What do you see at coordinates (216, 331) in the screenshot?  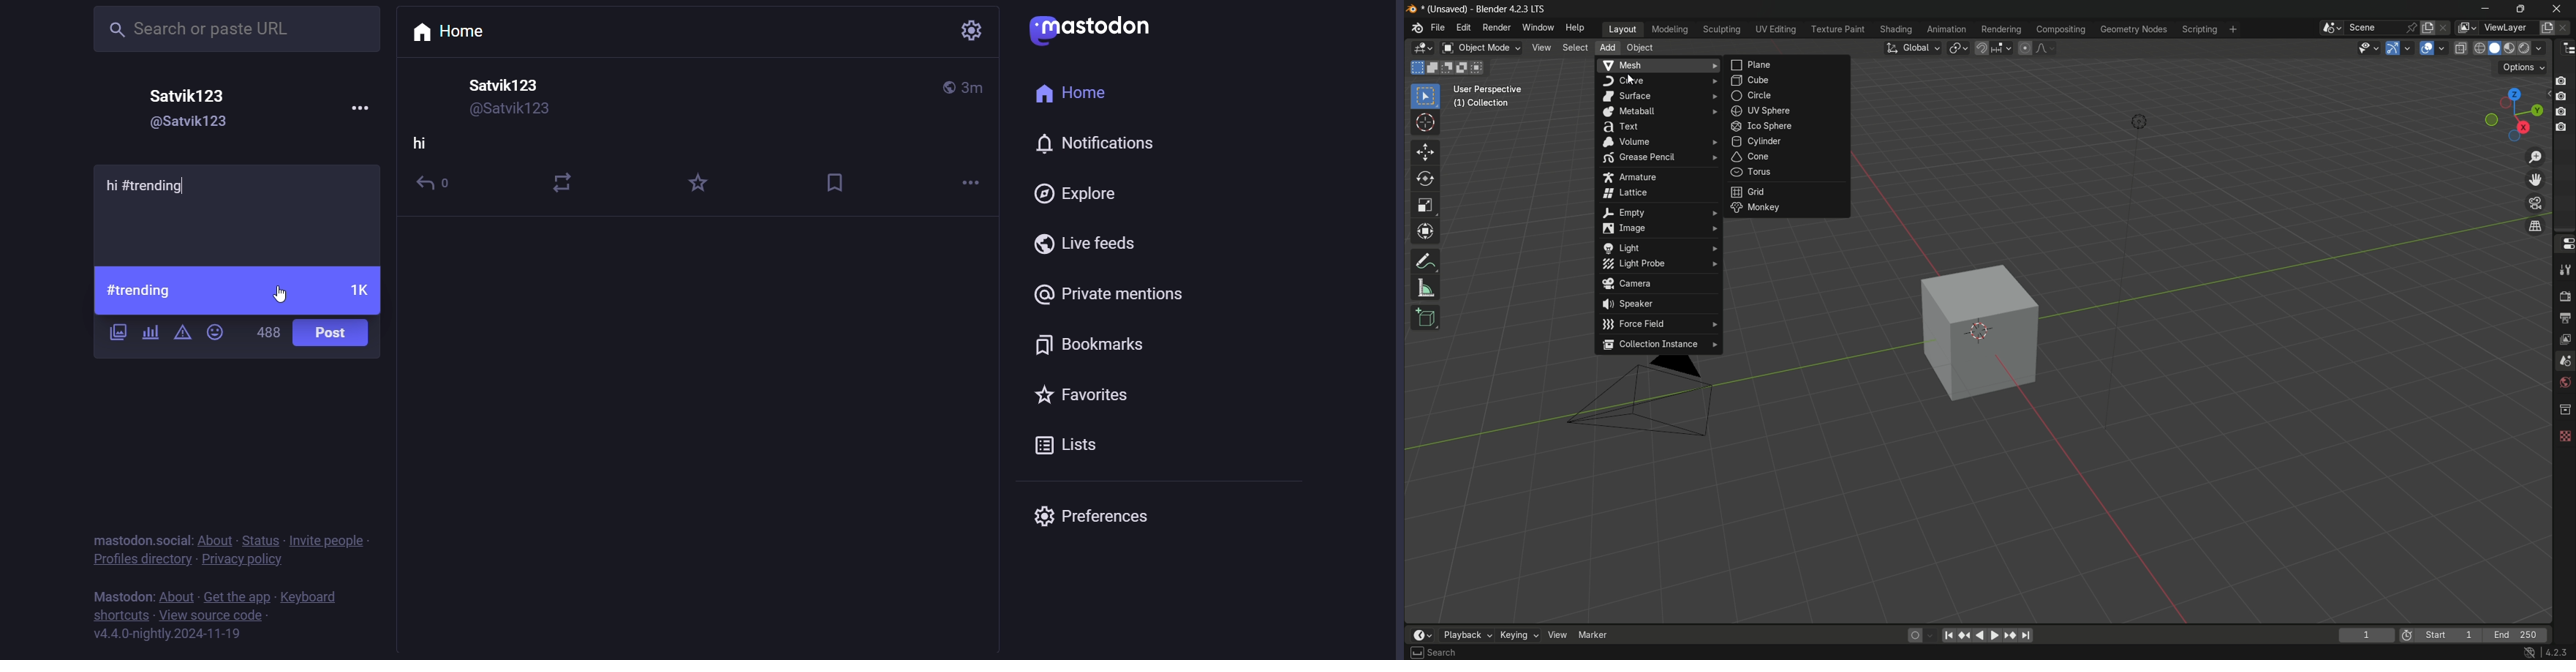 I see `emoji` at bounding box center [216, 331].